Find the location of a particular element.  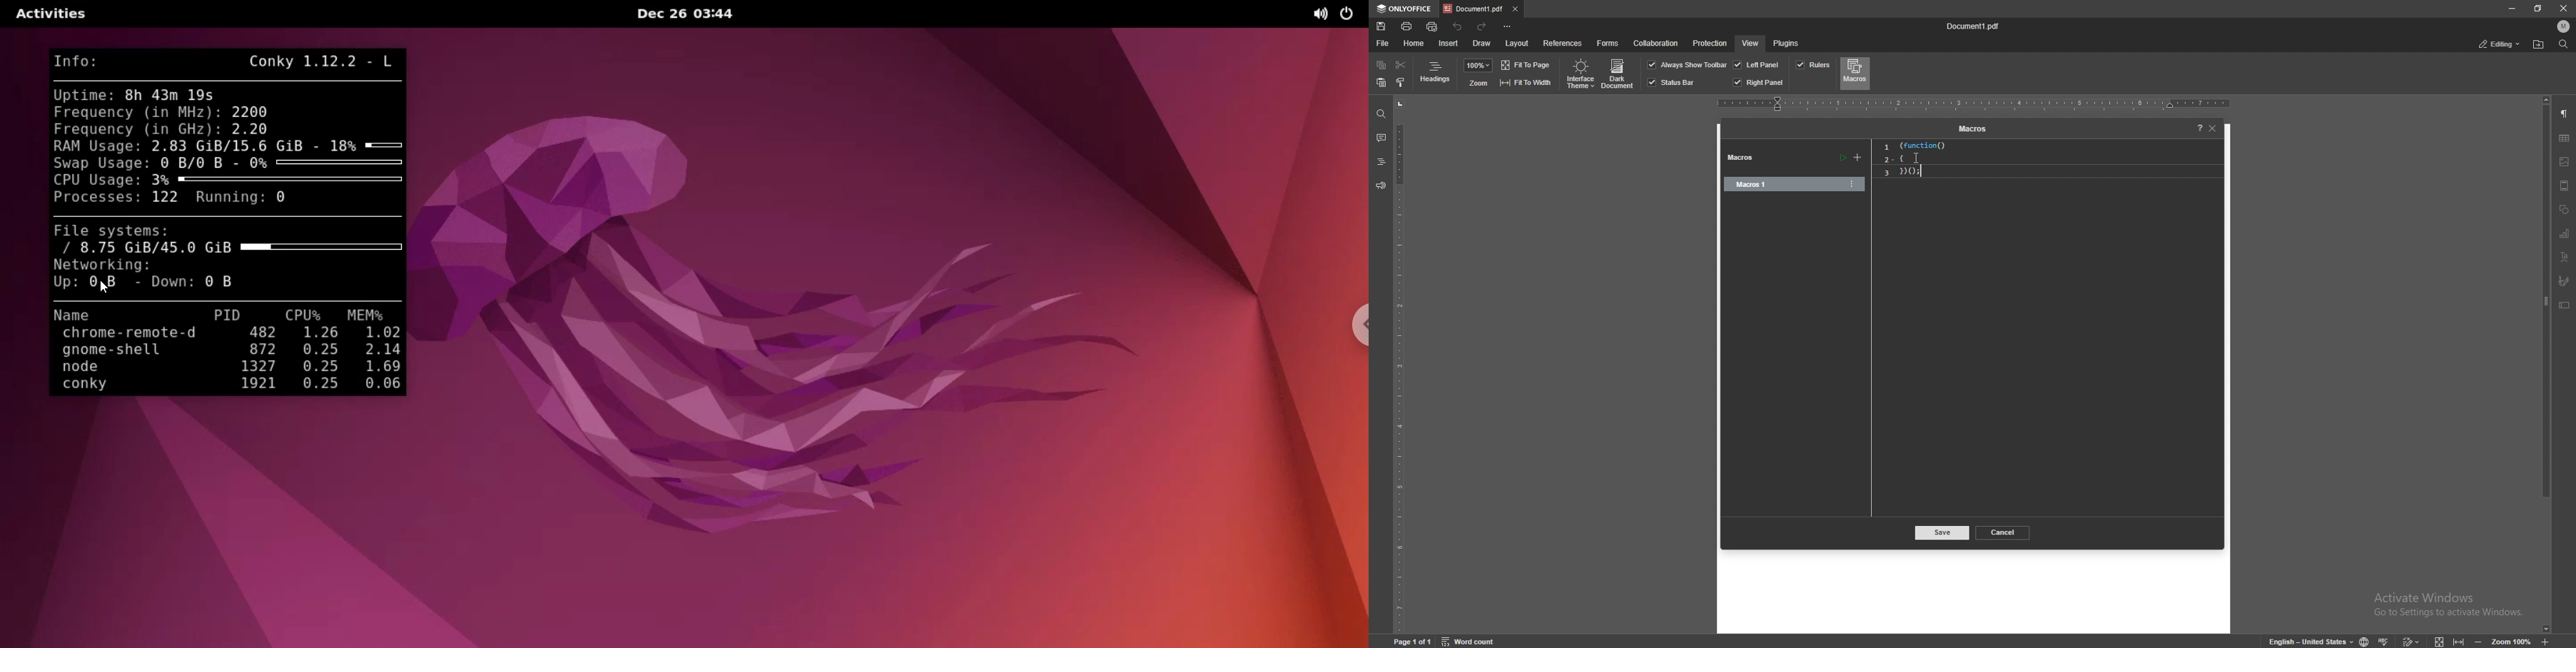

vertical scale is located at coordinates (1399, 364).